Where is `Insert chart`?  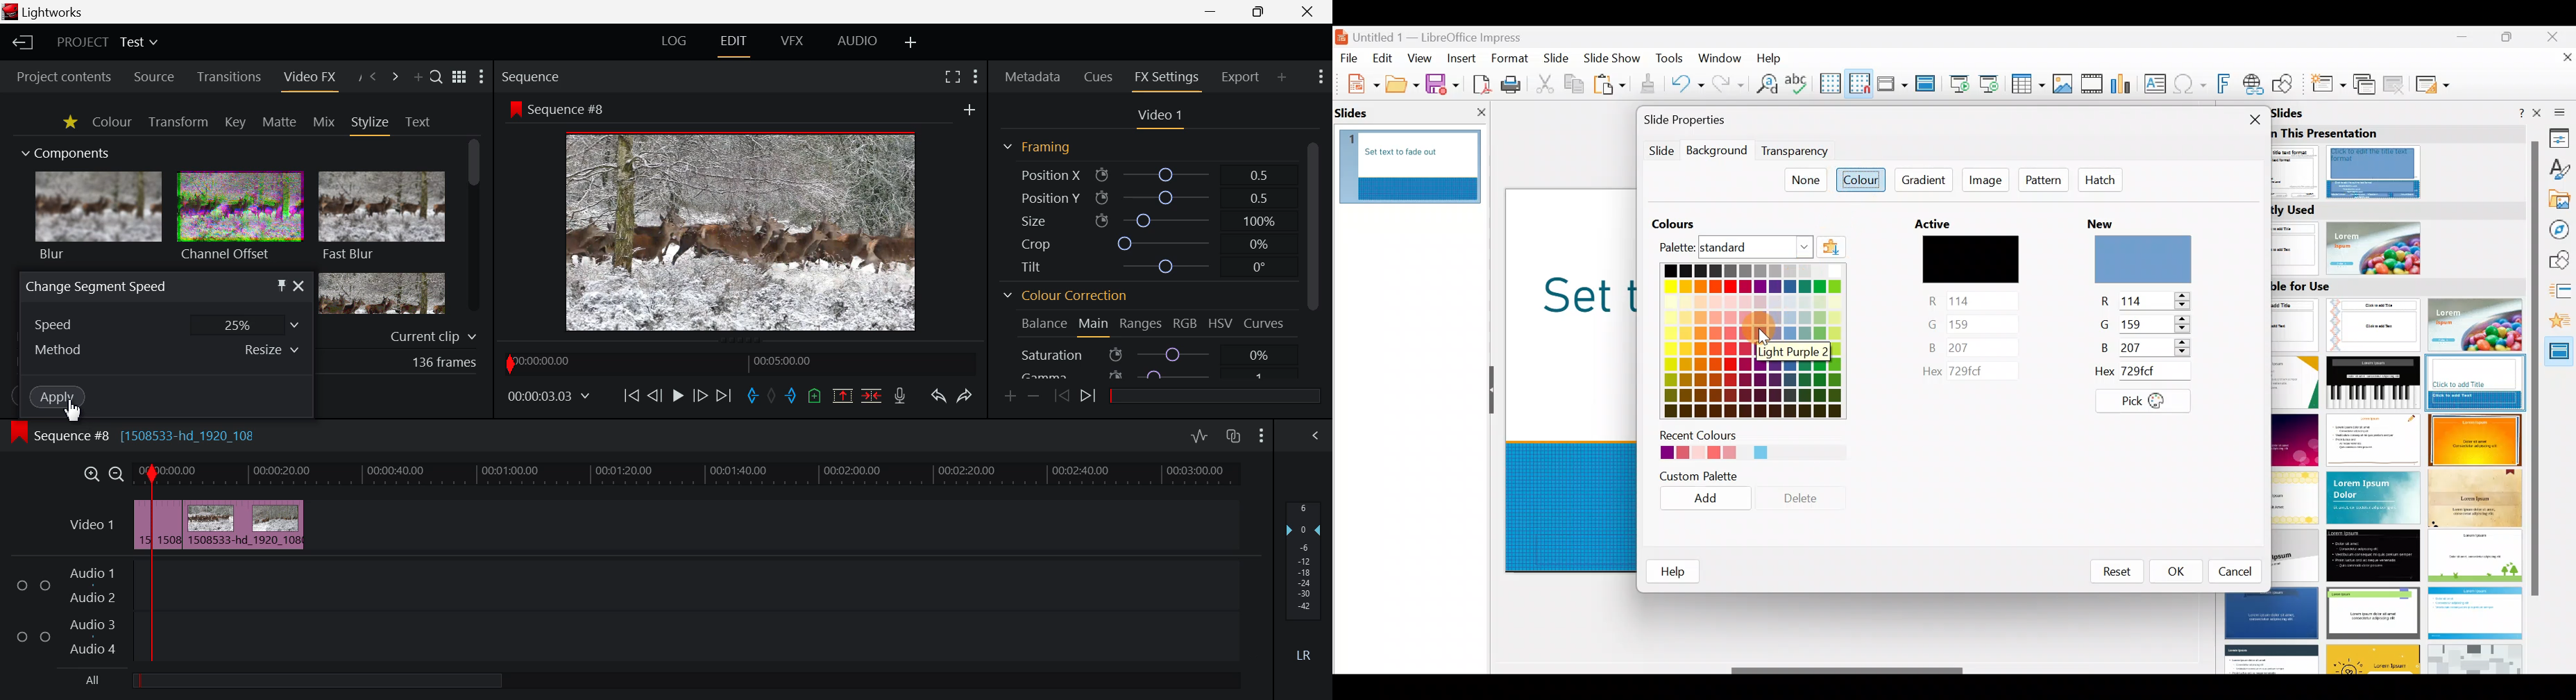
Insert chart is located at coordinates (2124, 85).